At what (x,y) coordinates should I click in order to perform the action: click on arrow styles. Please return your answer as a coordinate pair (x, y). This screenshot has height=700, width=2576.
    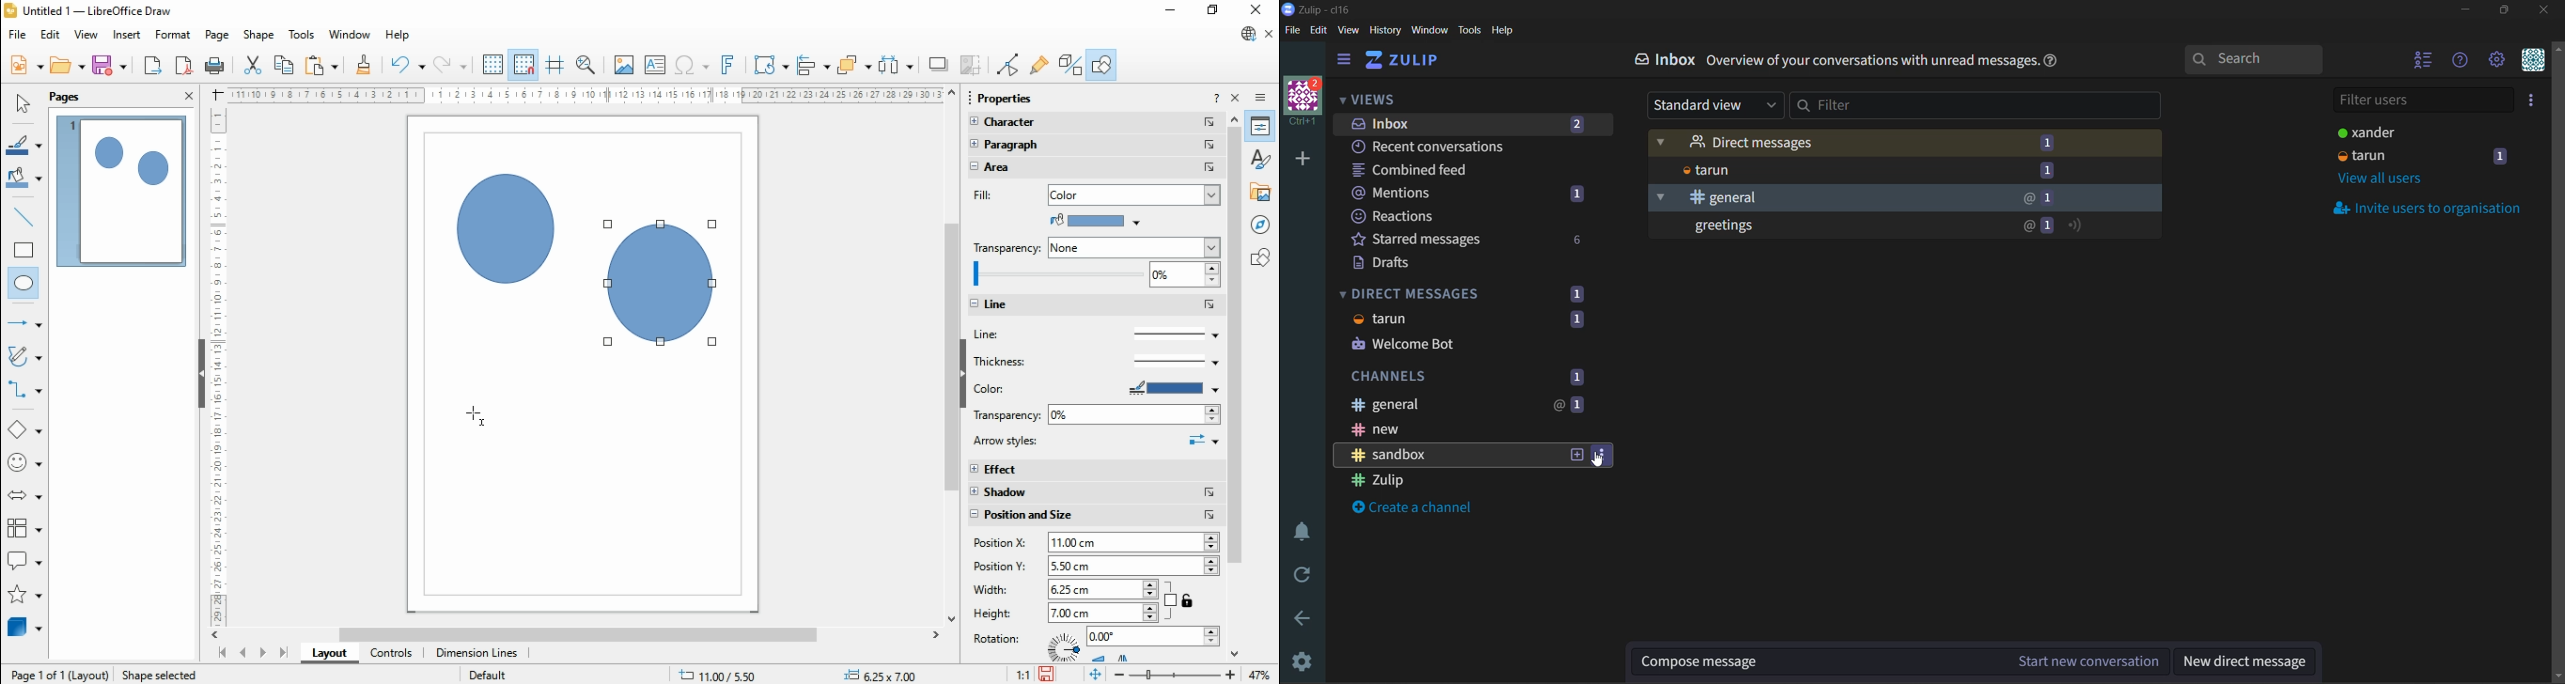
    Looking at the image, I should click on (1096, 442).